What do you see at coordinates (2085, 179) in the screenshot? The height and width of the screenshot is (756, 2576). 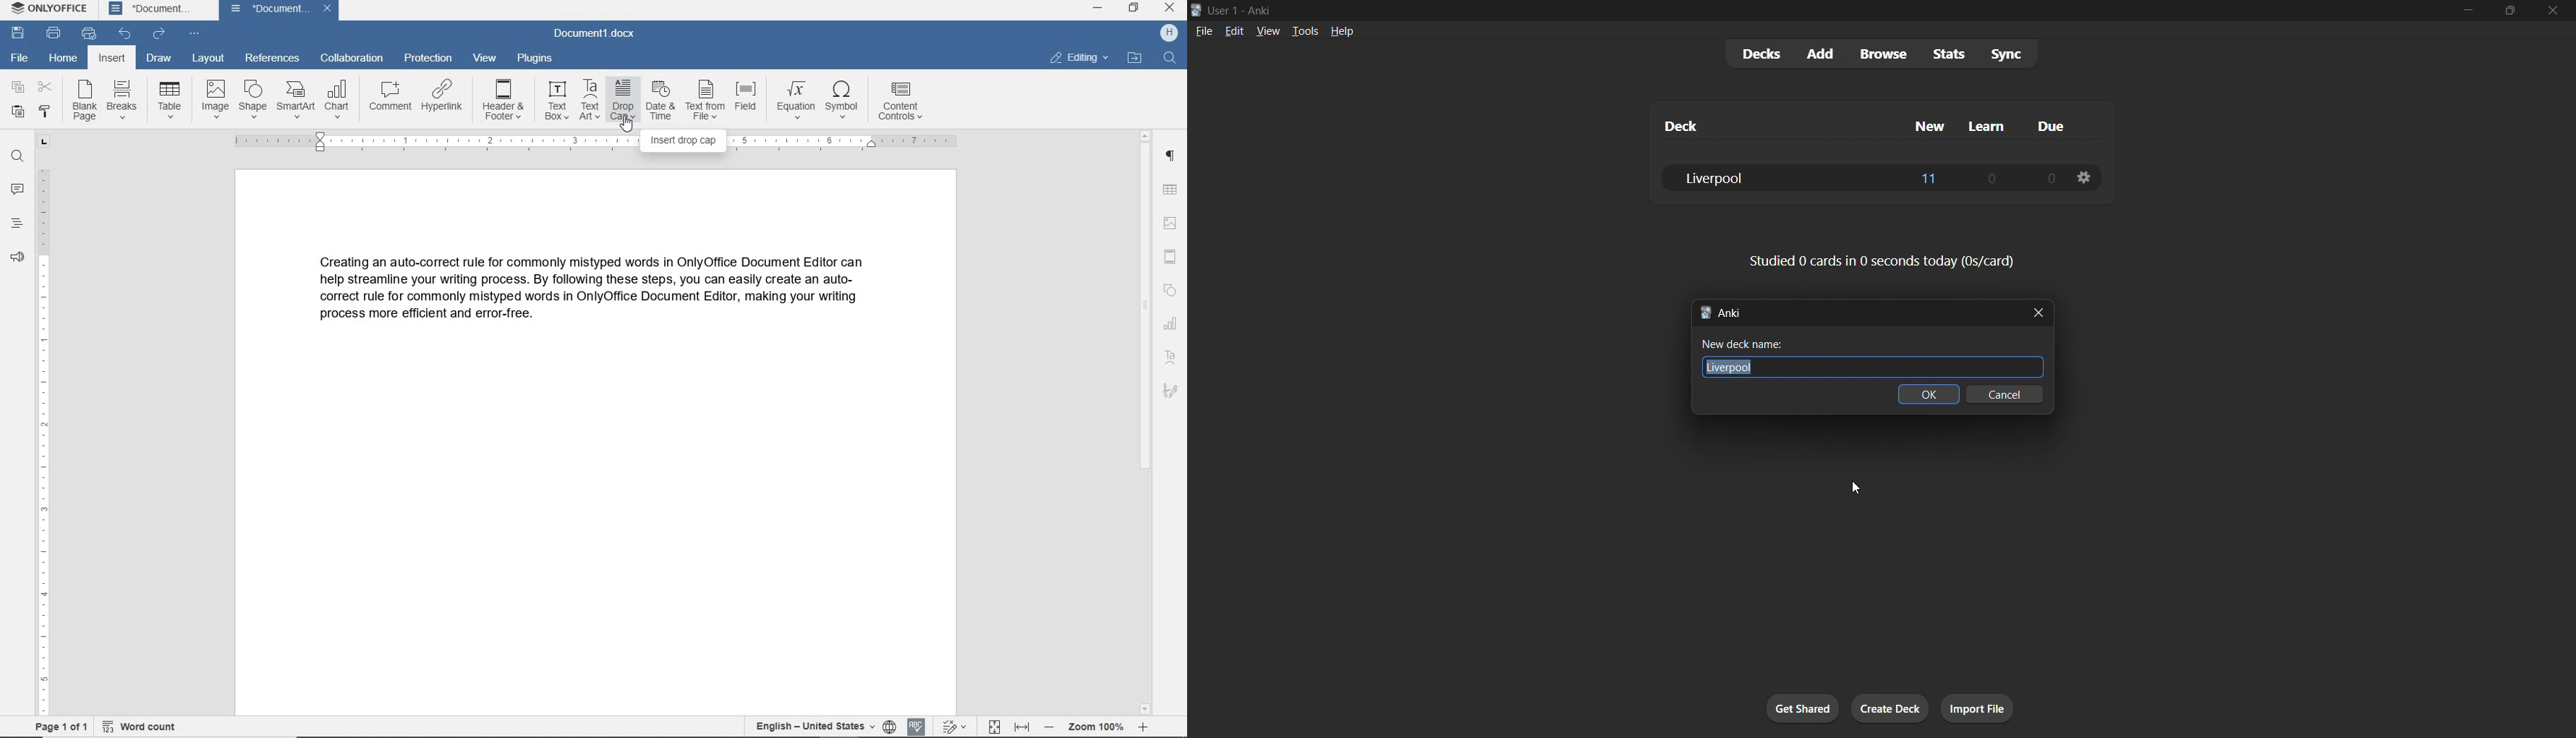 I see `deck options` at bounding box center [2085, 179].